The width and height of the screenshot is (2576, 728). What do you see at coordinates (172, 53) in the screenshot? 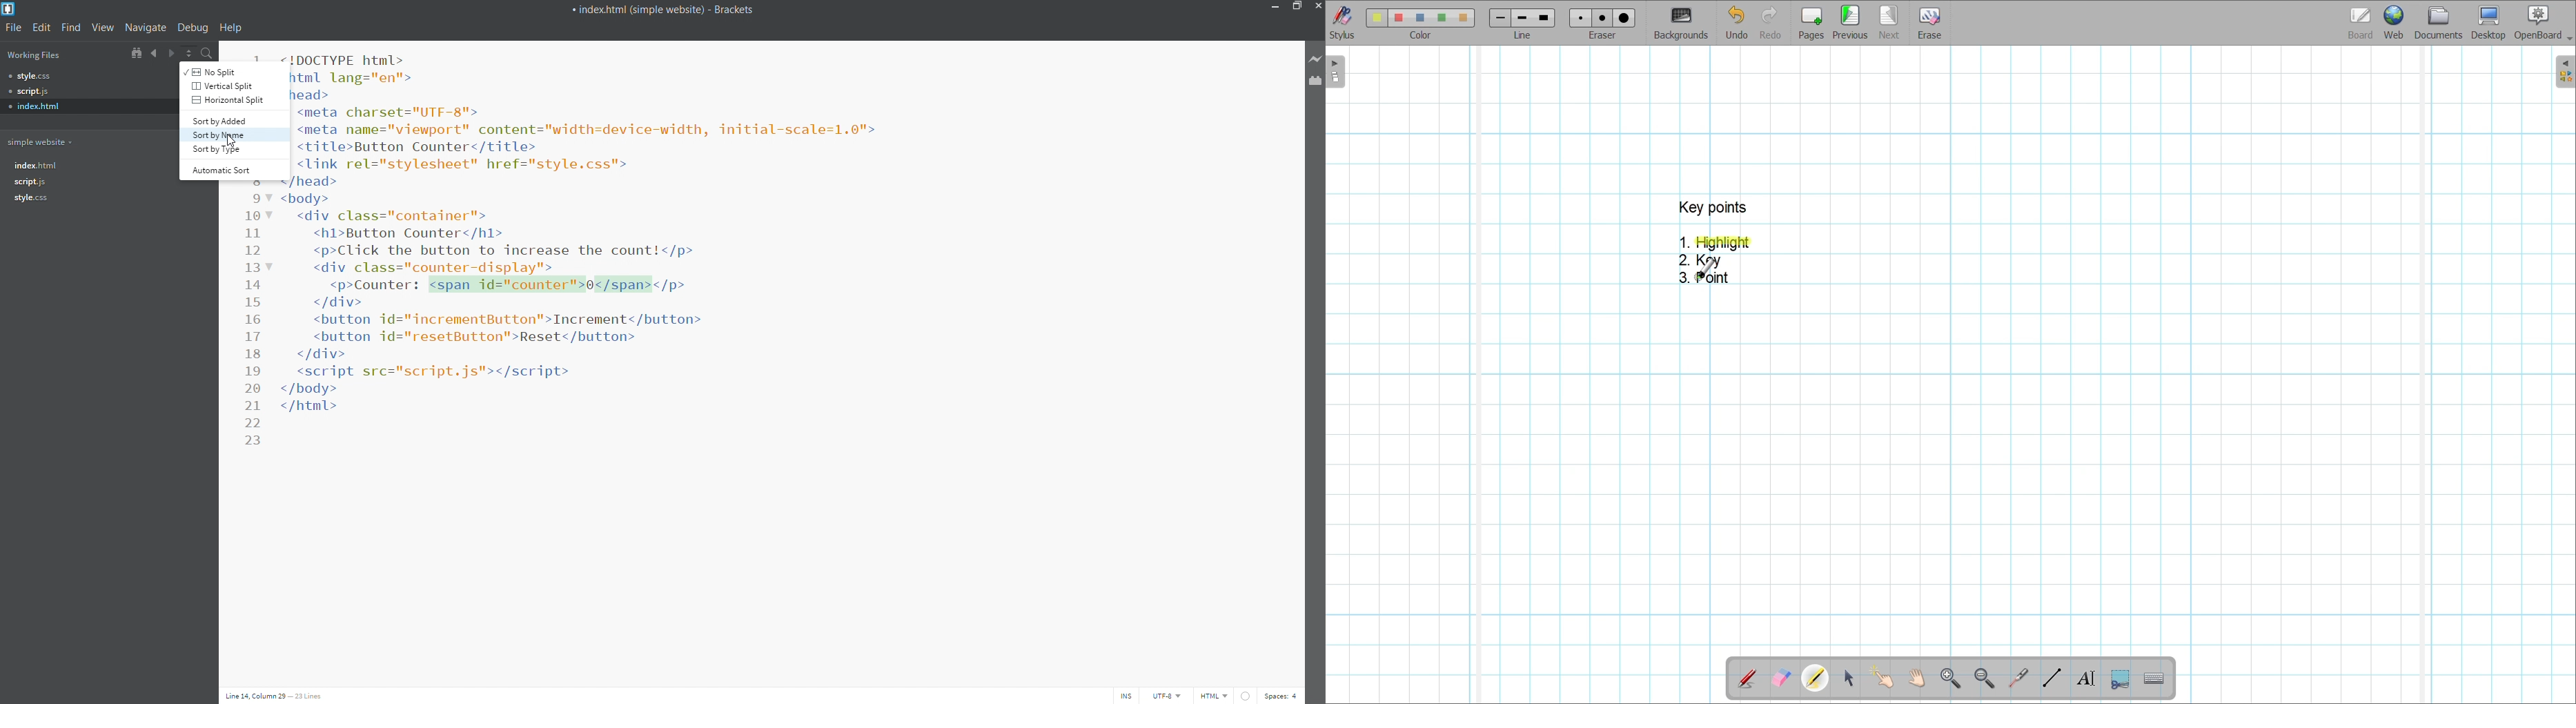
I see `navigate forward` at bounding box center [172, 53].